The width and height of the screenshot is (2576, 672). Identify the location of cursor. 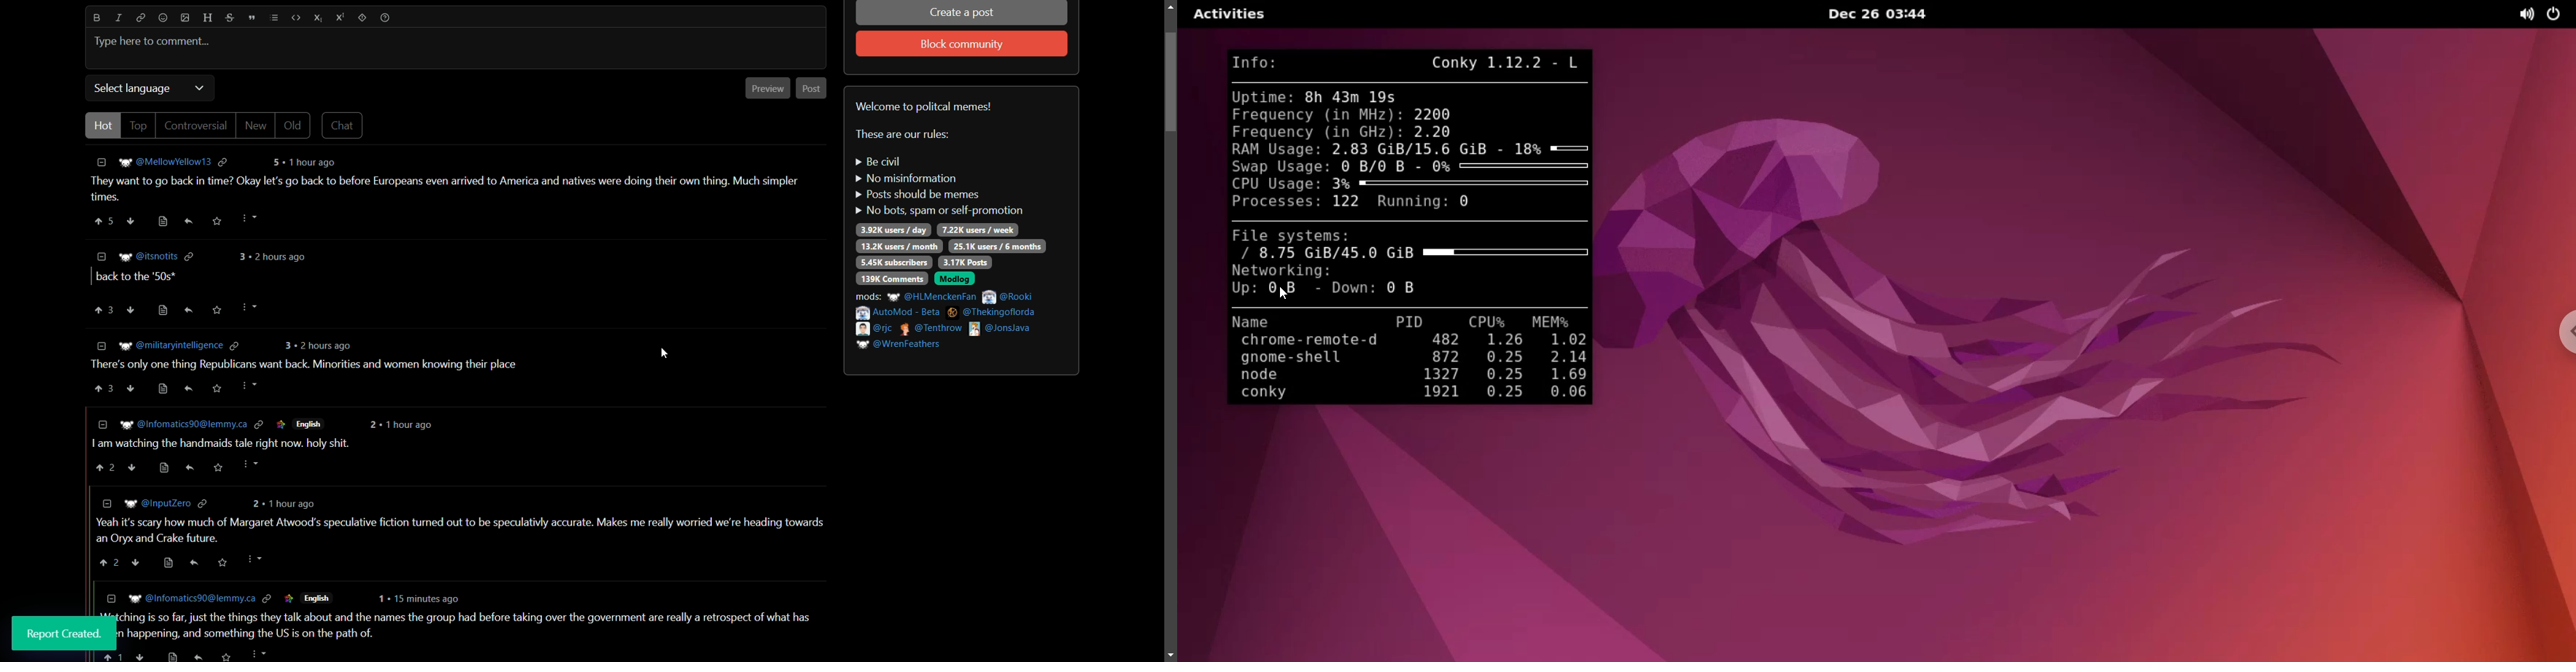
(665, 355).